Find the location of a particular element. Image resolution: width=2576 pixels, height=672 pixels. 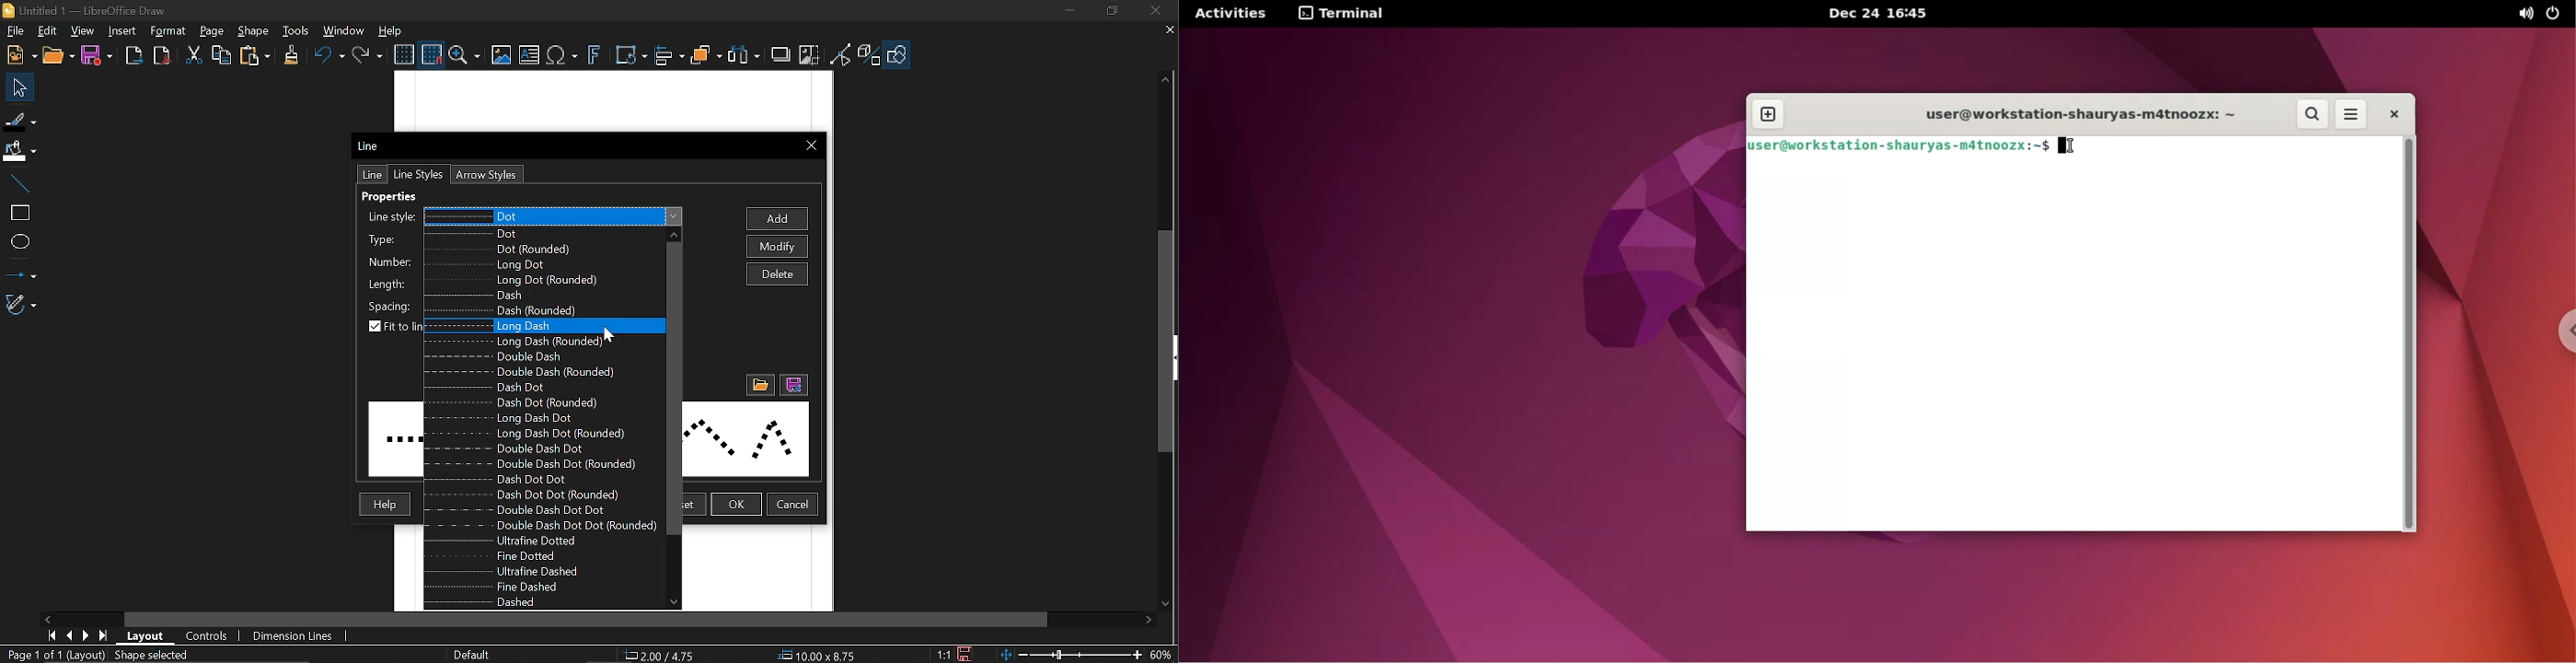

Minimize is located at coordinates (1071, 11).